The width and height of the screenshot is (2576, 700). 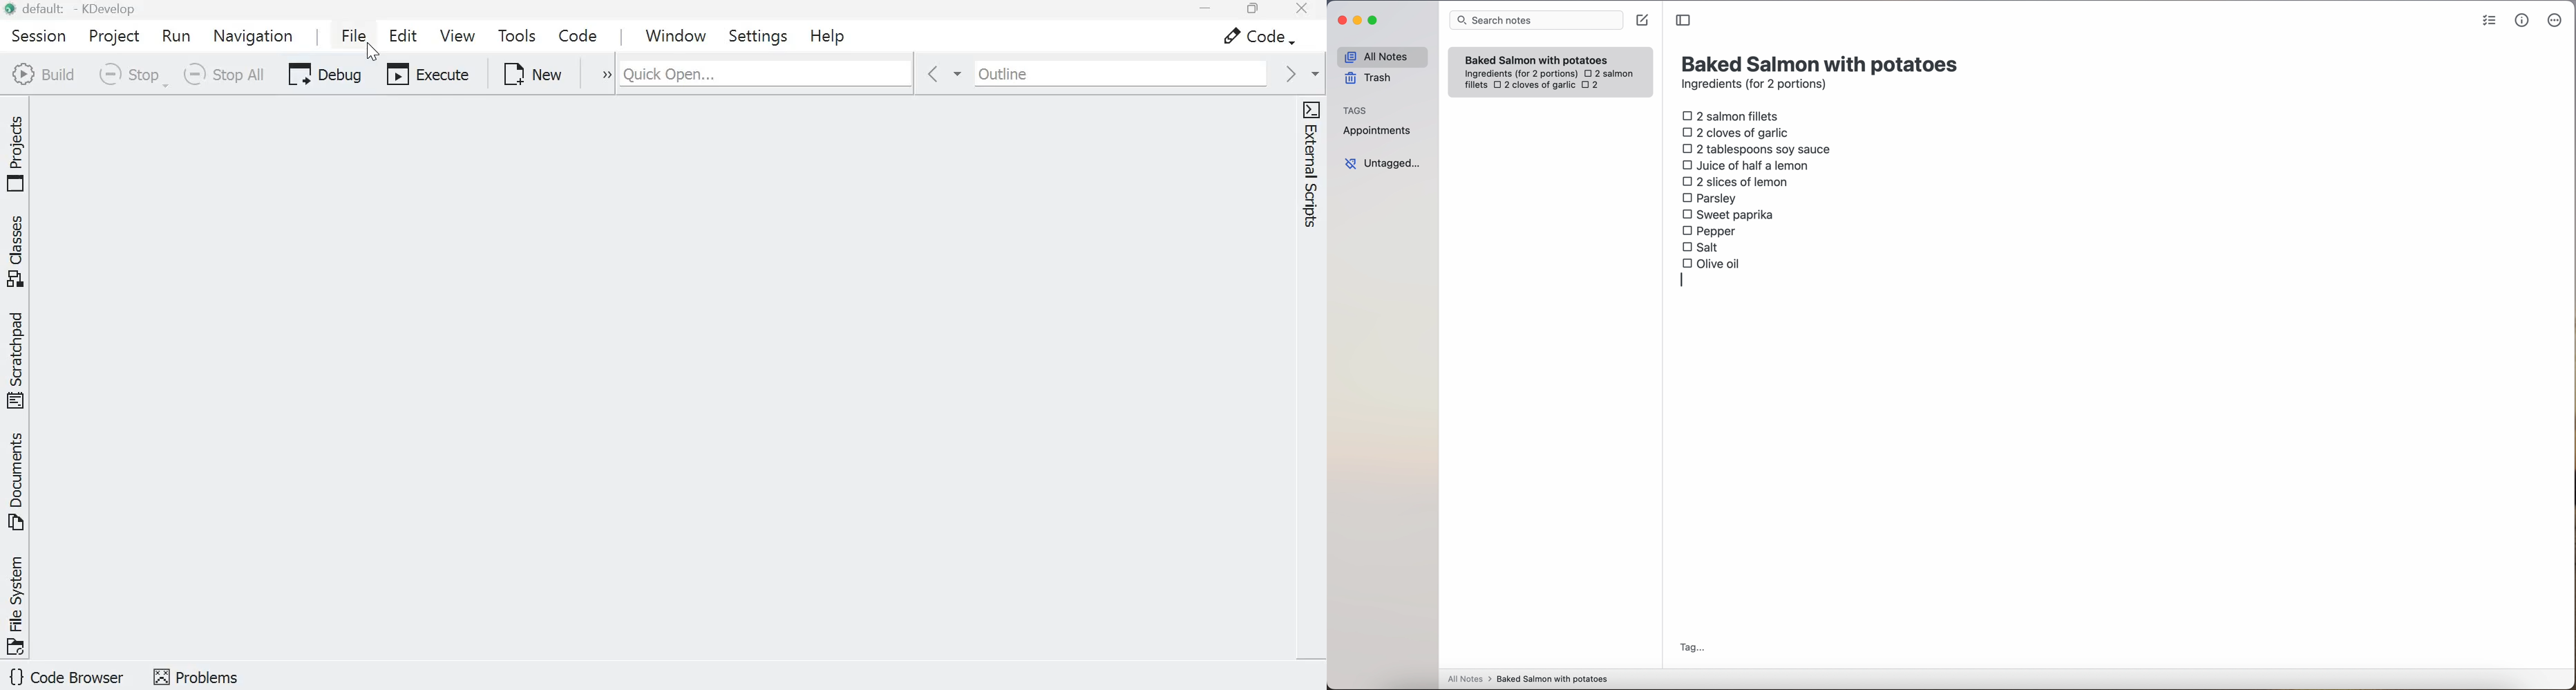 I want to click on Toggle 'Projects' tool view, so click(x=19, y=150).